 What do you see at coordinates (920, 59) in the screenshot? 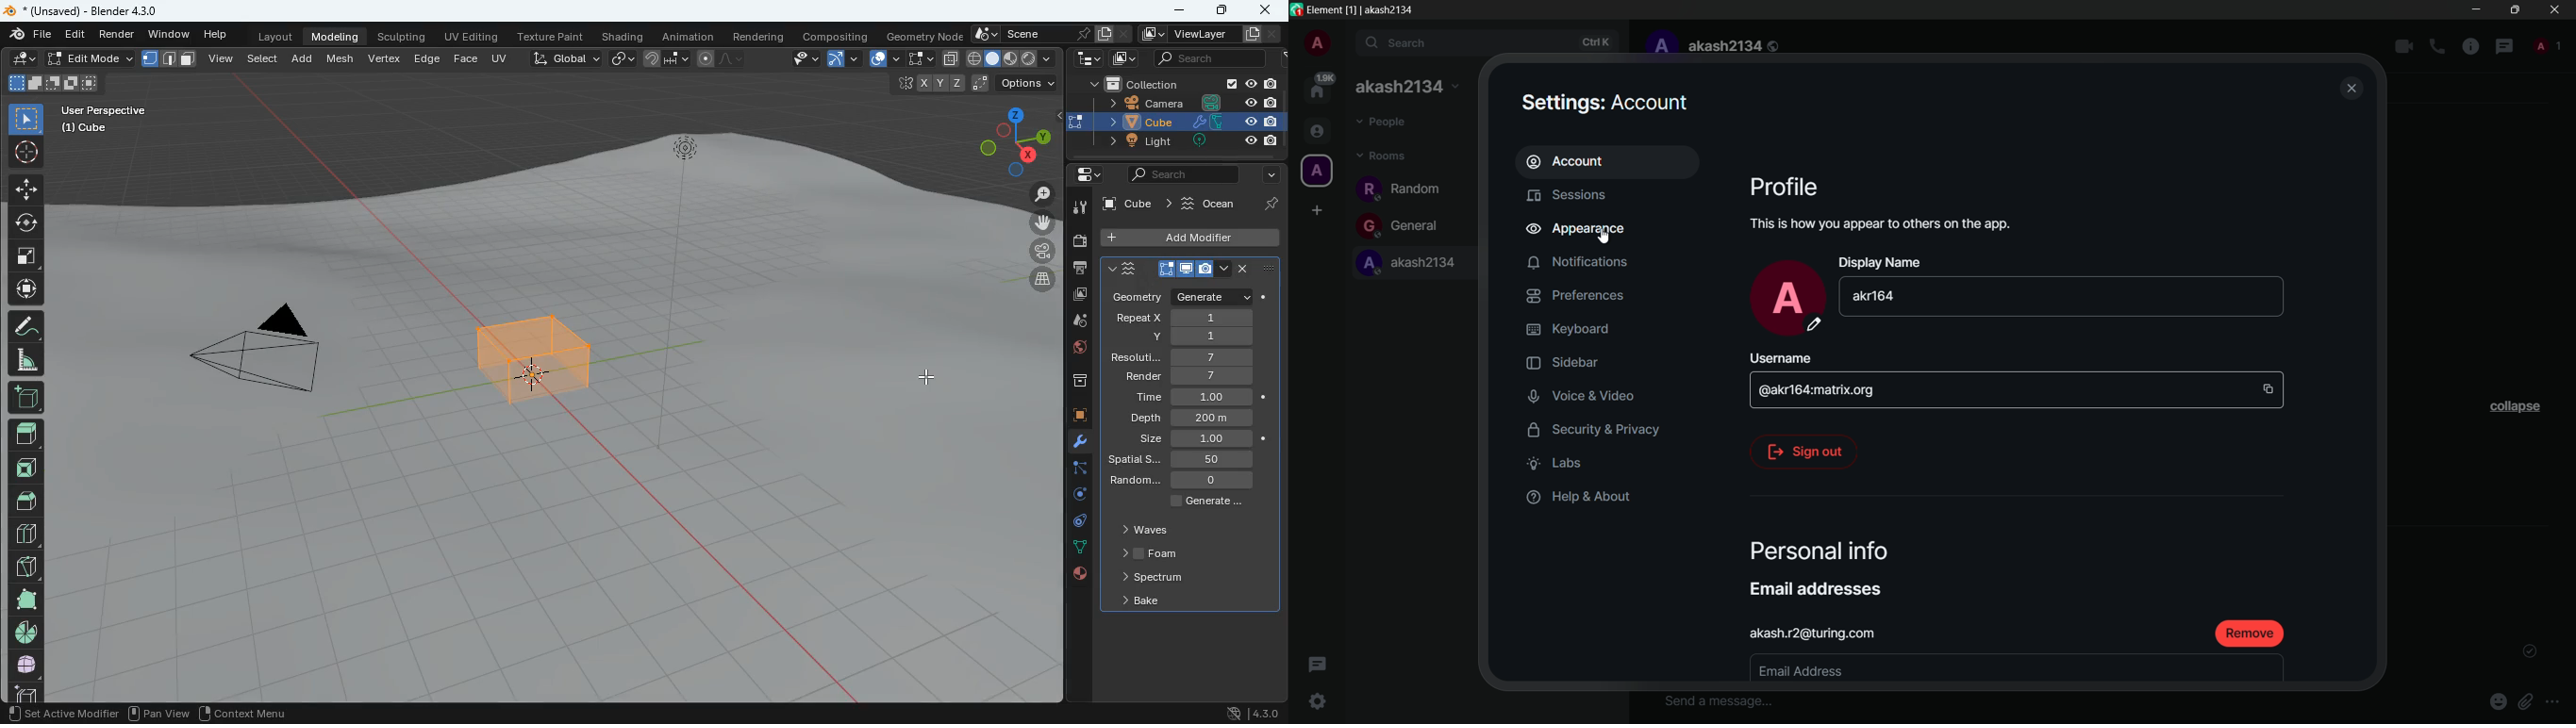
I see `select` at bounding box center [920, 59].